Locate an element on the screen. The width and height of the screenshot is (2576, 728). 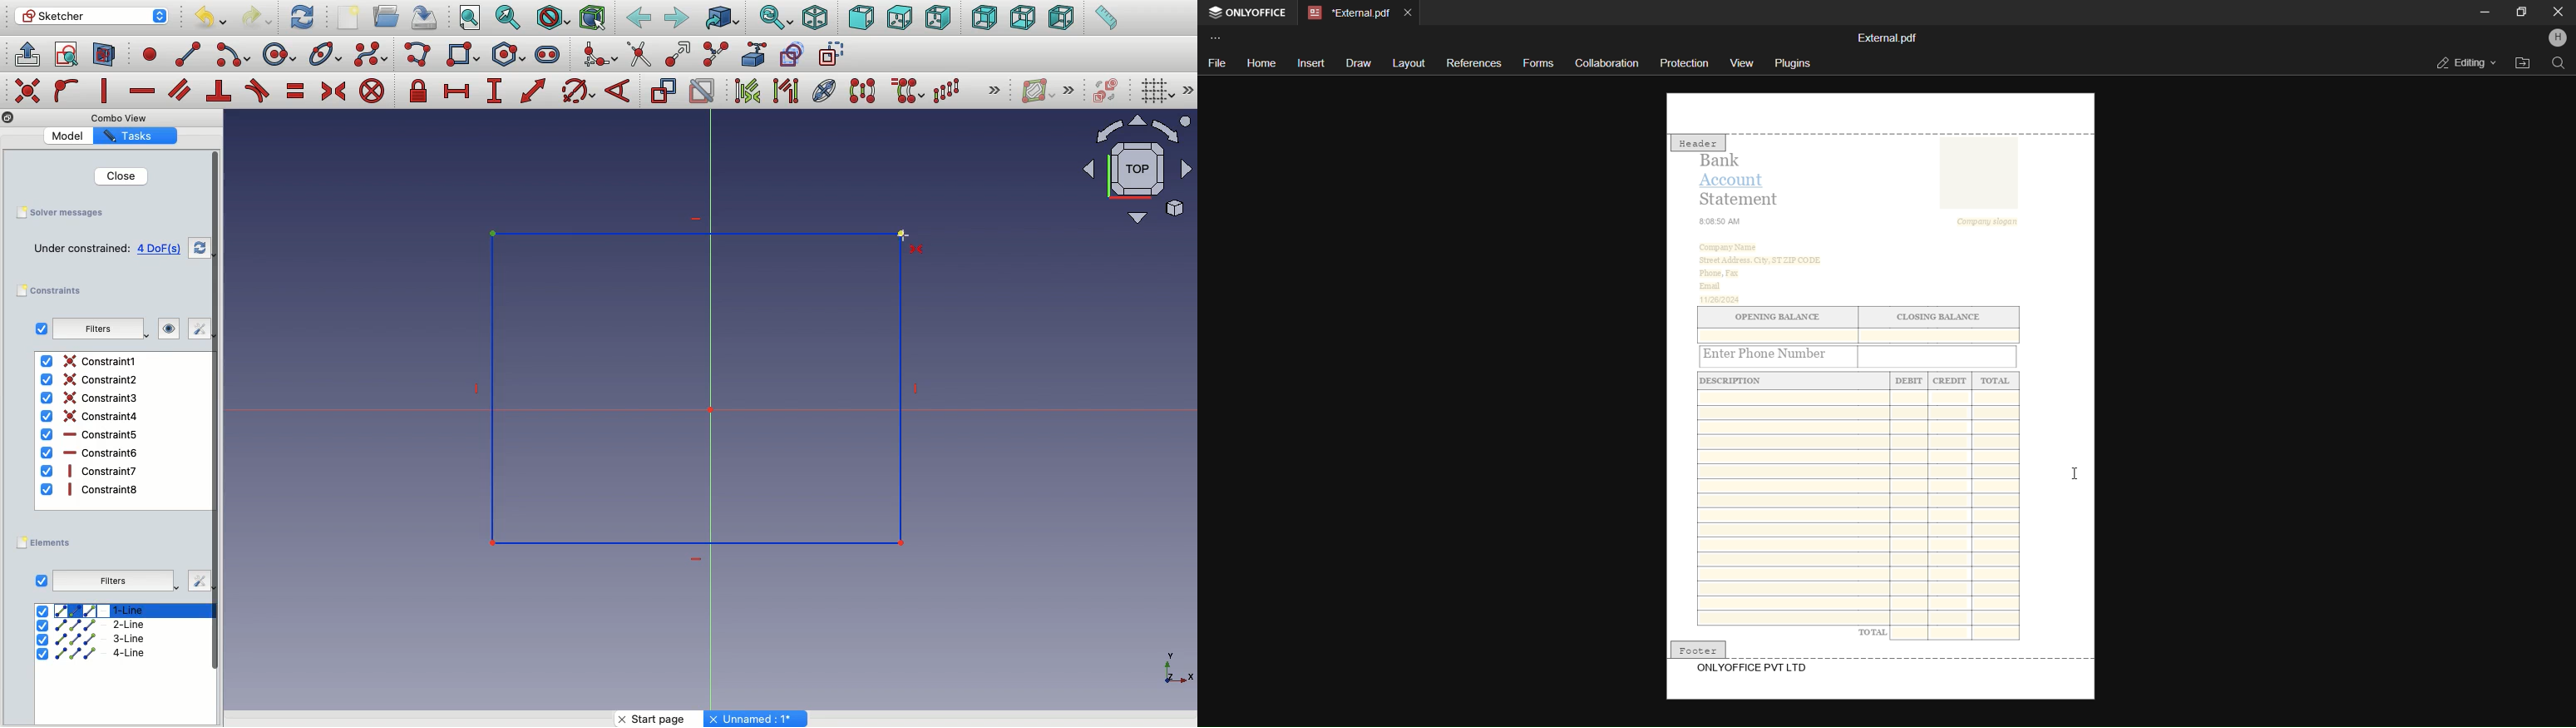
Constraint5 is located at coordinates (91, 435).